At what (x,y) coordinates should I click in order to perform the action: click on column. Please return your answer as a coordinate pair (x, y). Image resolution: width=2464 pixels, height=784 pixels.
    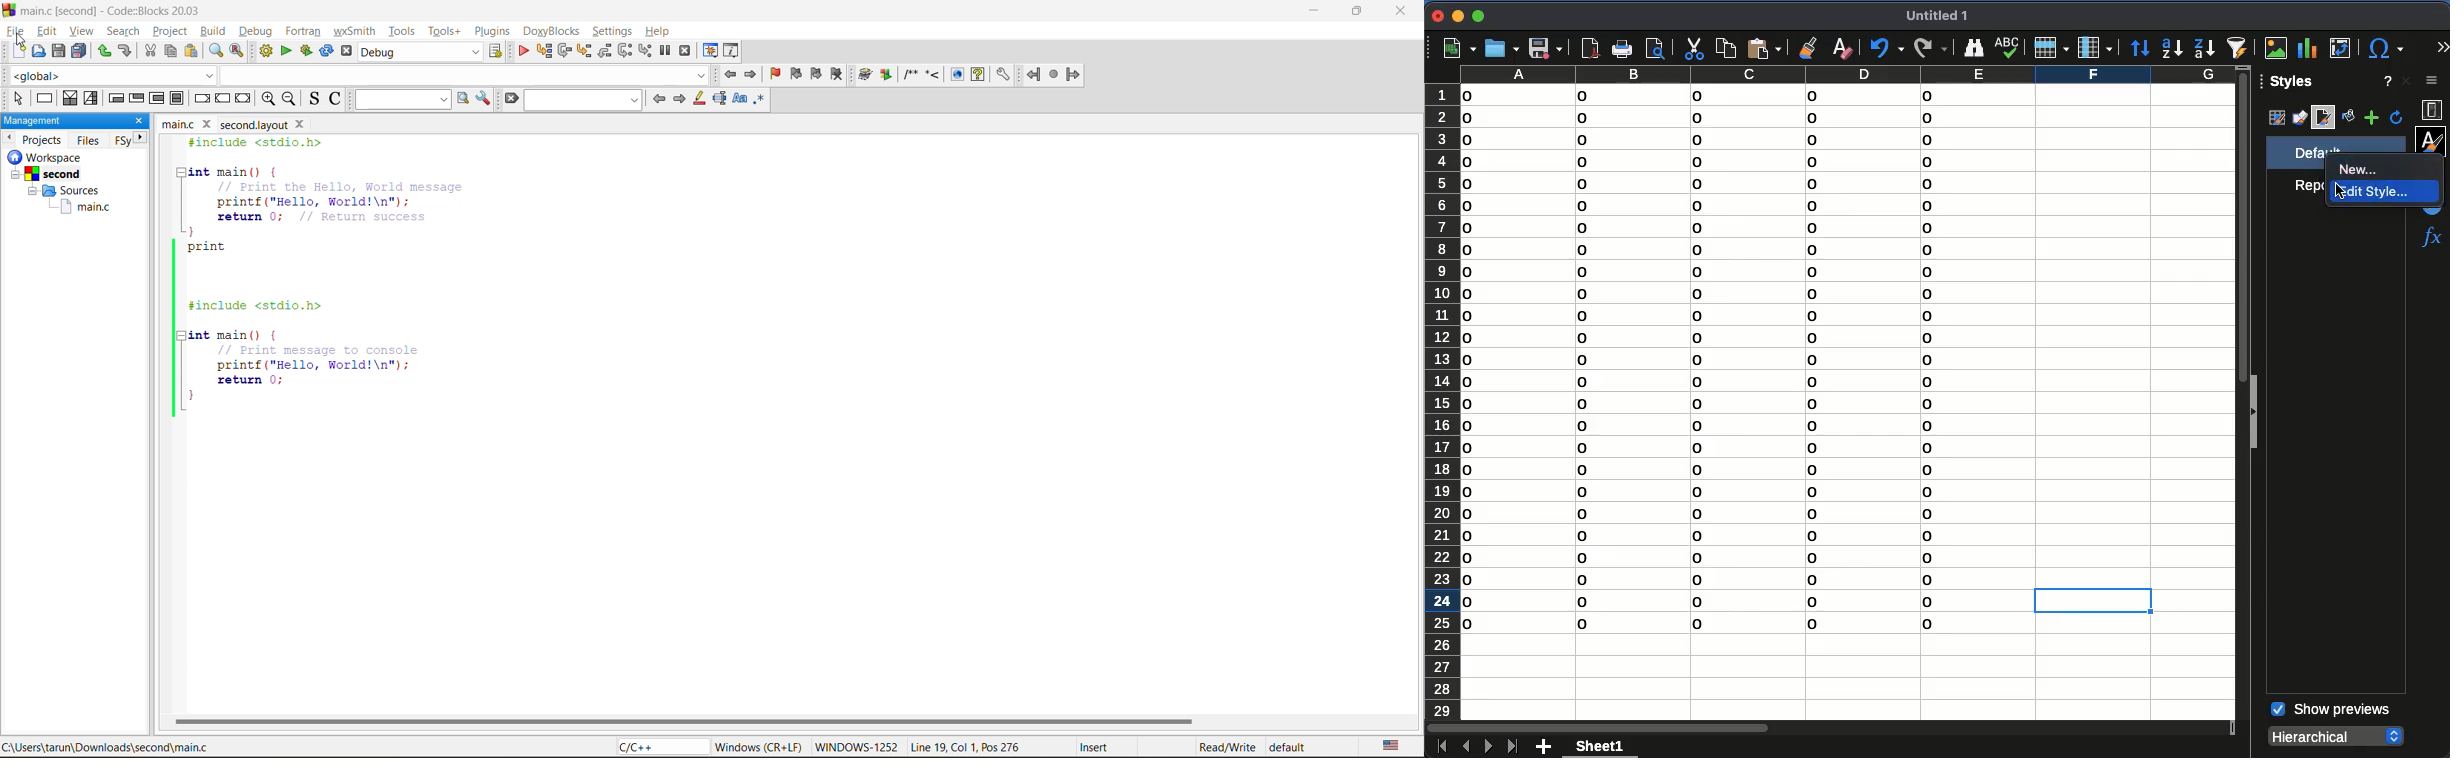
    Looking at the image, I should click on (2094, 47).